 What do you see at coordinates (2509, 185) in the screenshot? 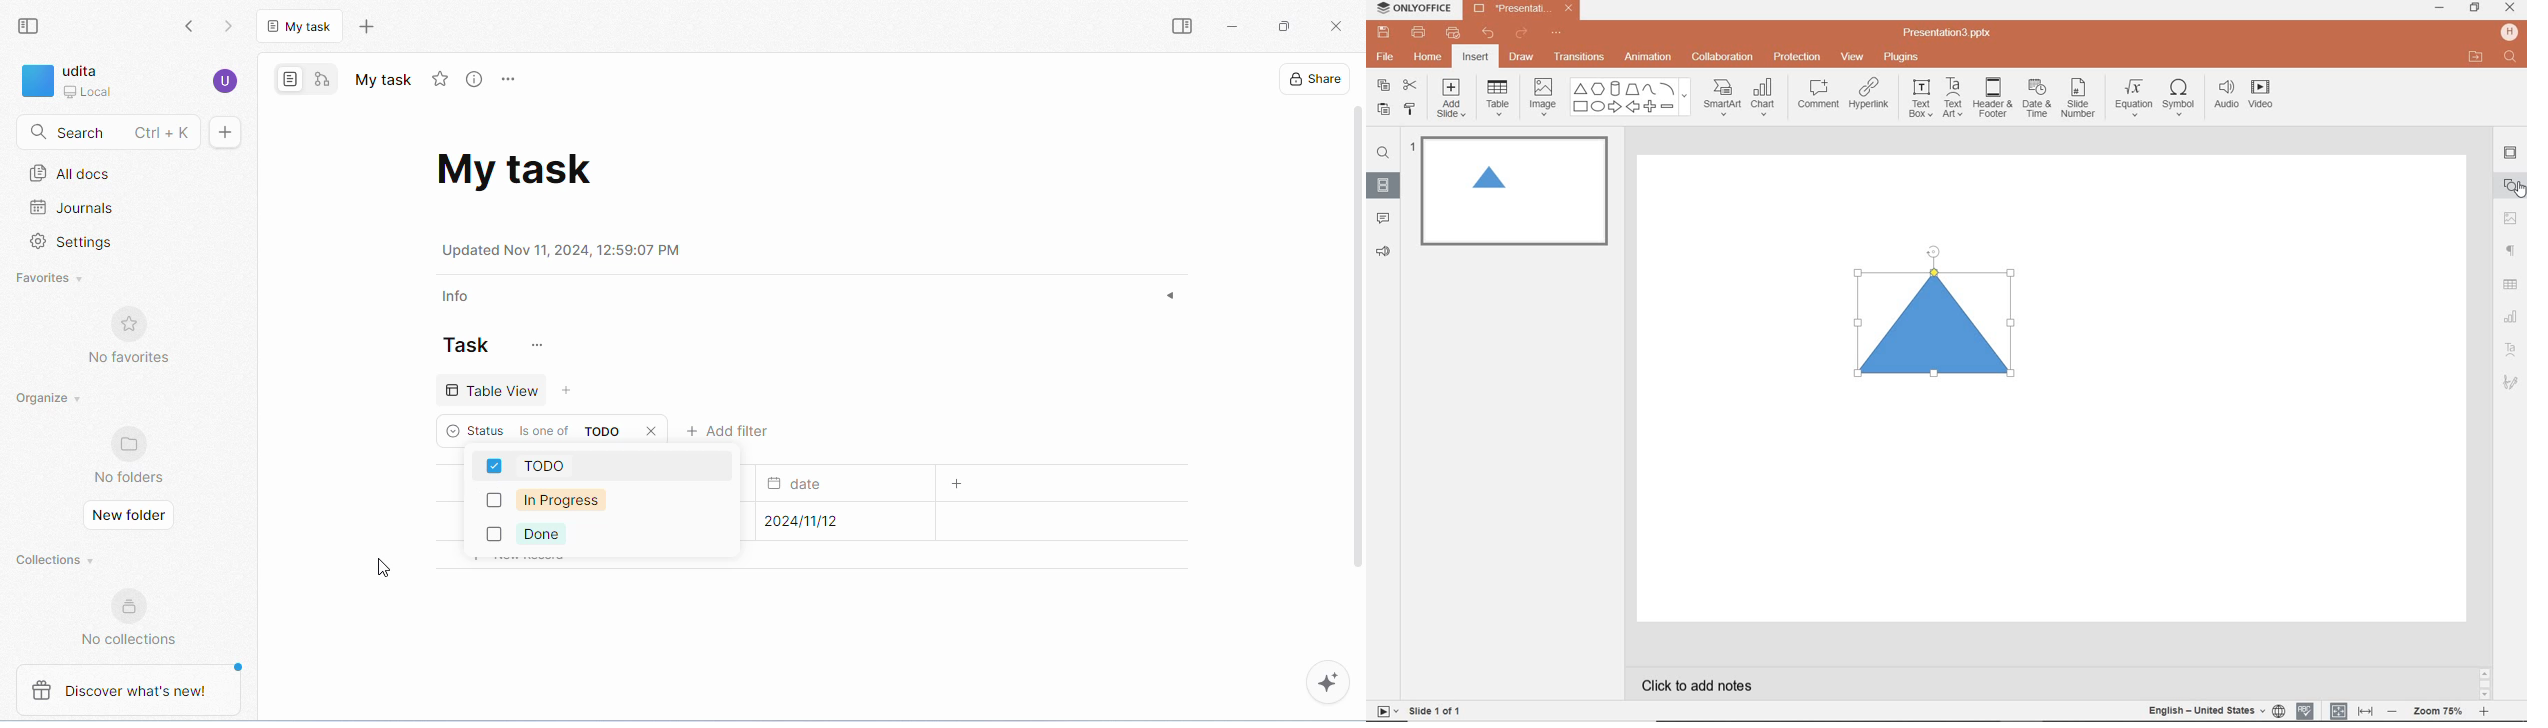
I see `SHAPE SETTINGS` at bounding box center [2509, 185].